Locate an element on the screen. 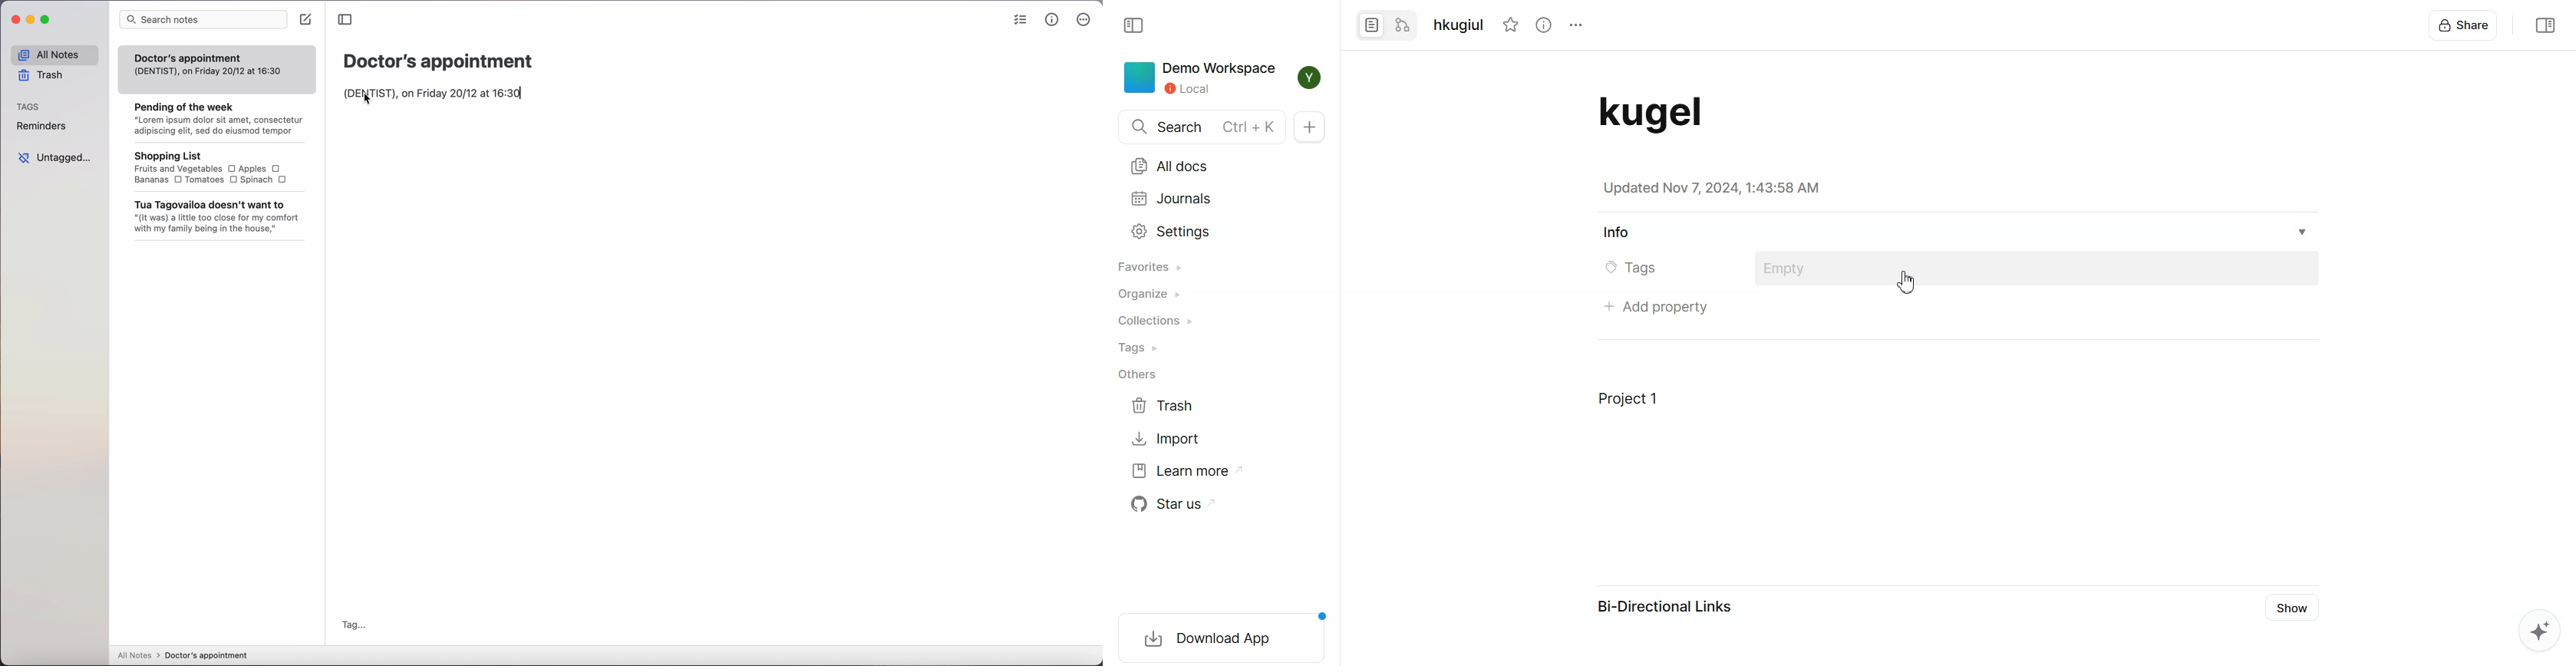 The image size is (2576, 672). close app is located at coordinates (15, 19).